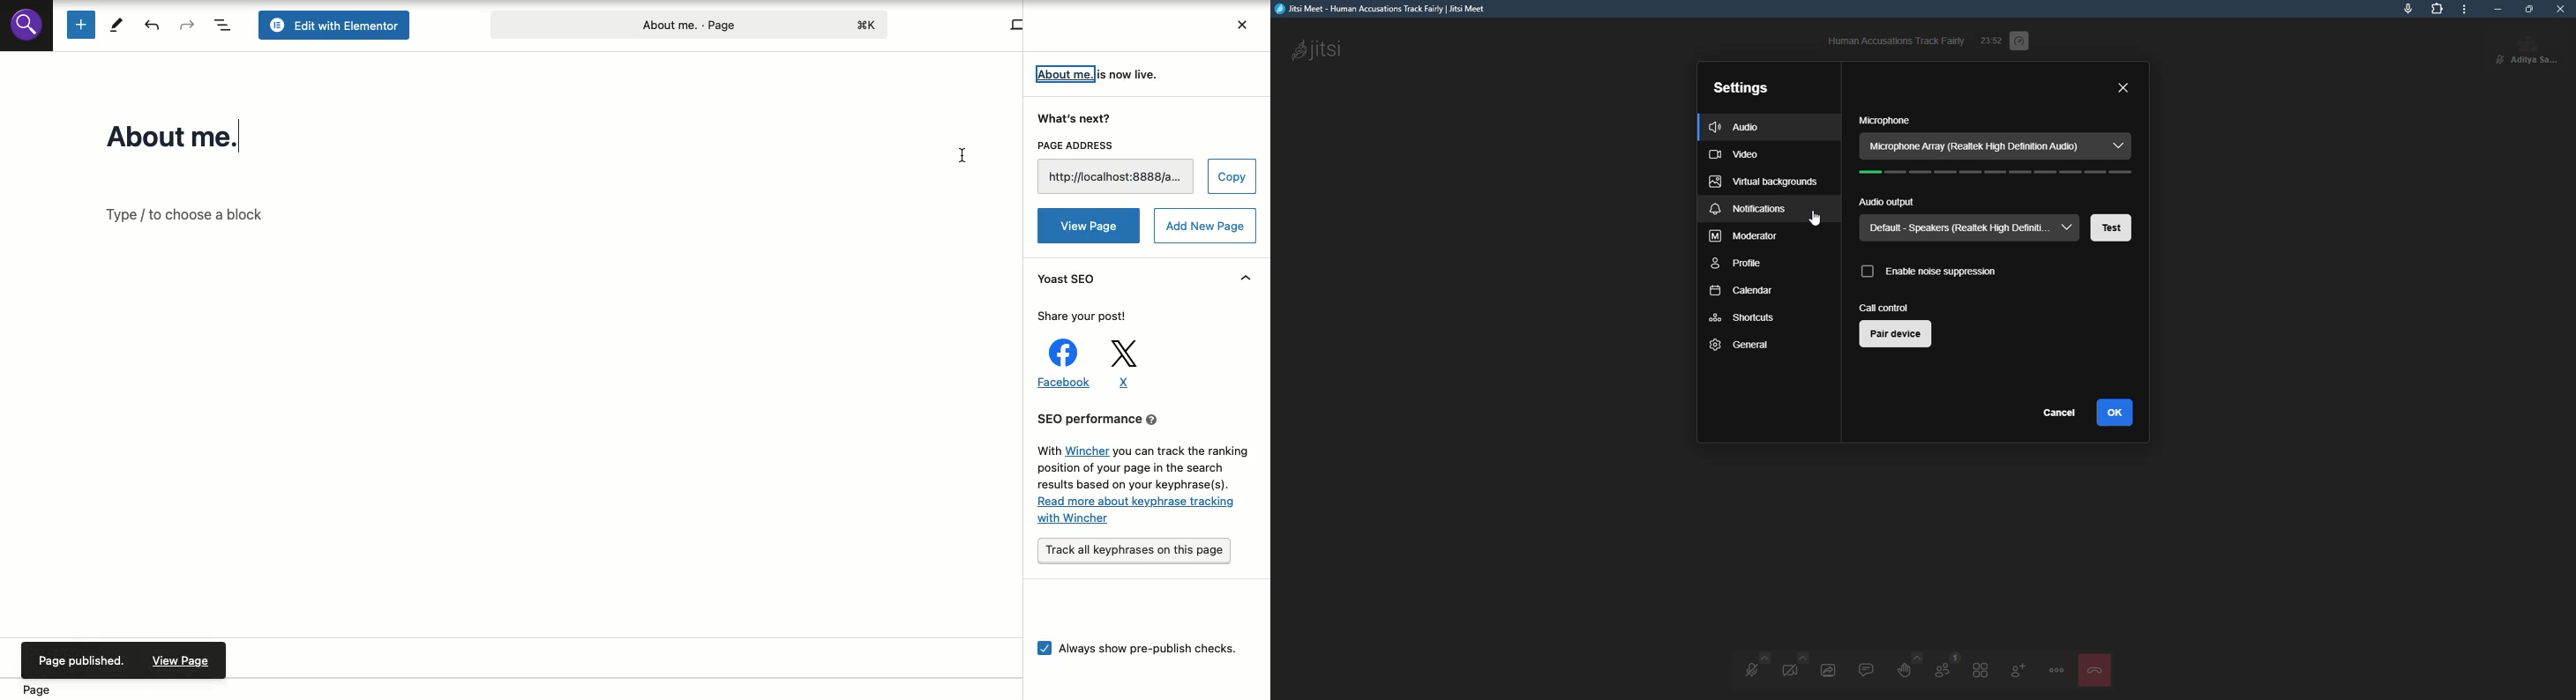 The height and width of the screenshot is (700, 2576). Describe the element at coordinates (1764, 181) in the screenshot. I see `virtual backgrounds` at that location.